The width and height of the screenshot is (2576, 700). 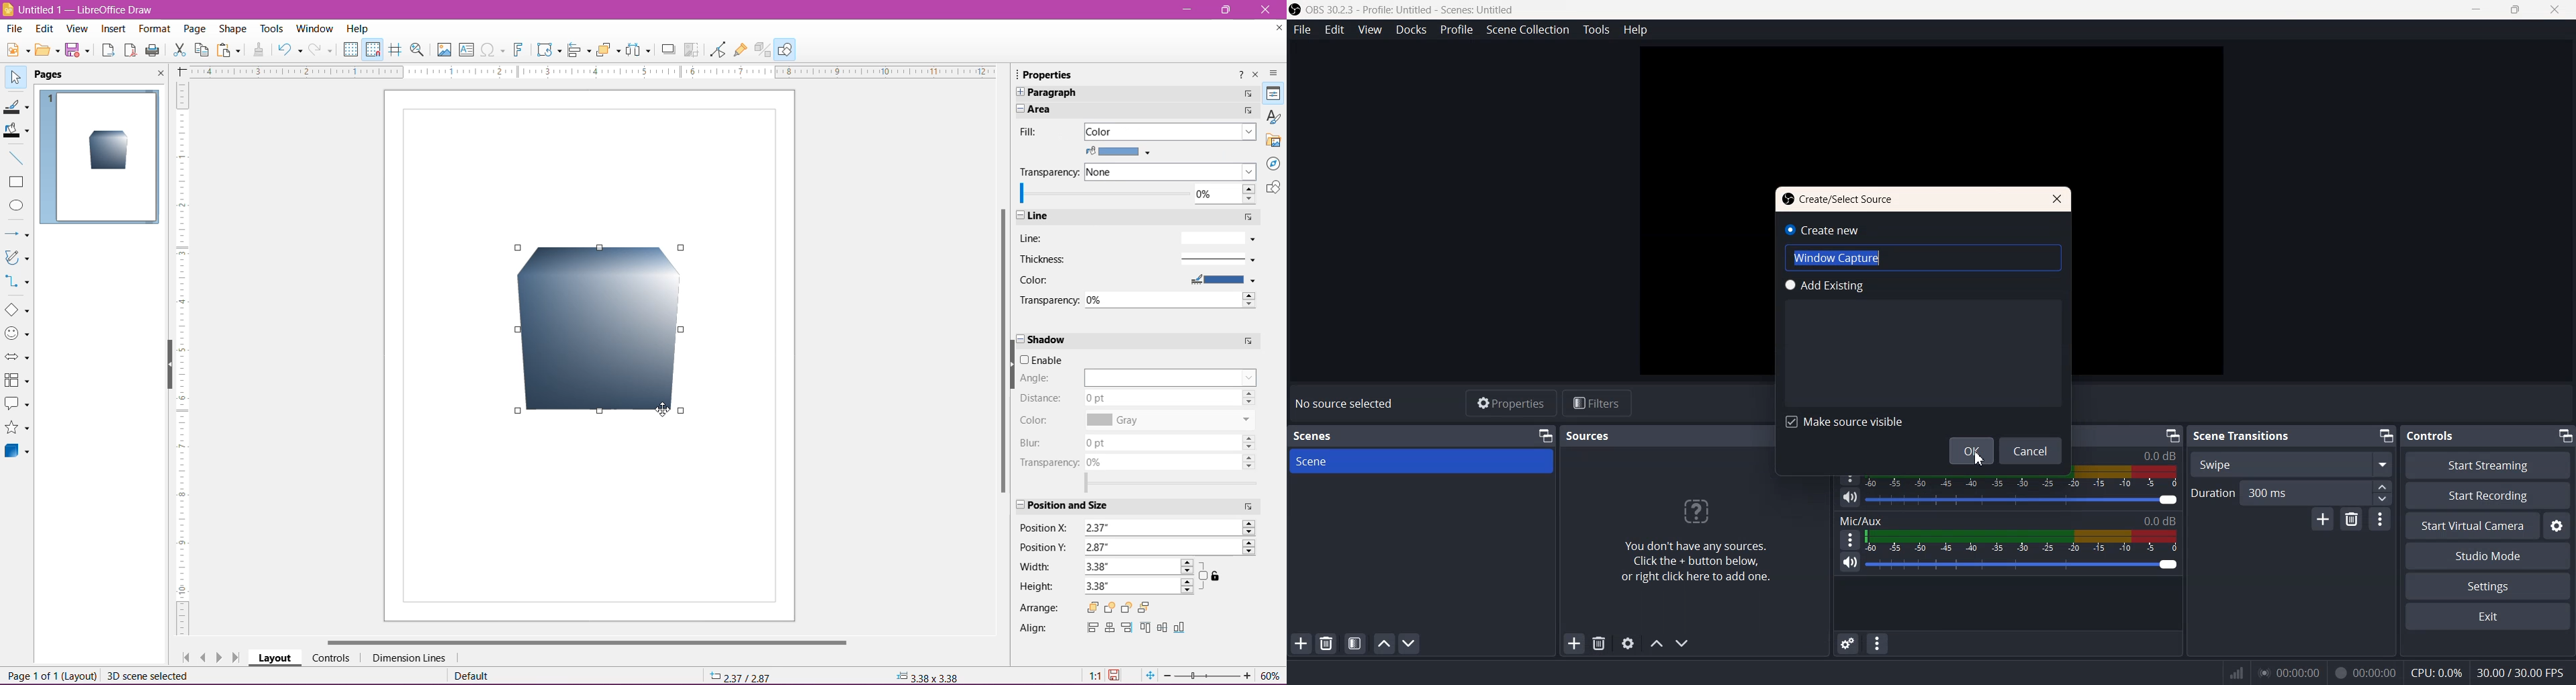 I want to click on Select the type of transparency to apply, so click(x=1172, y=172).